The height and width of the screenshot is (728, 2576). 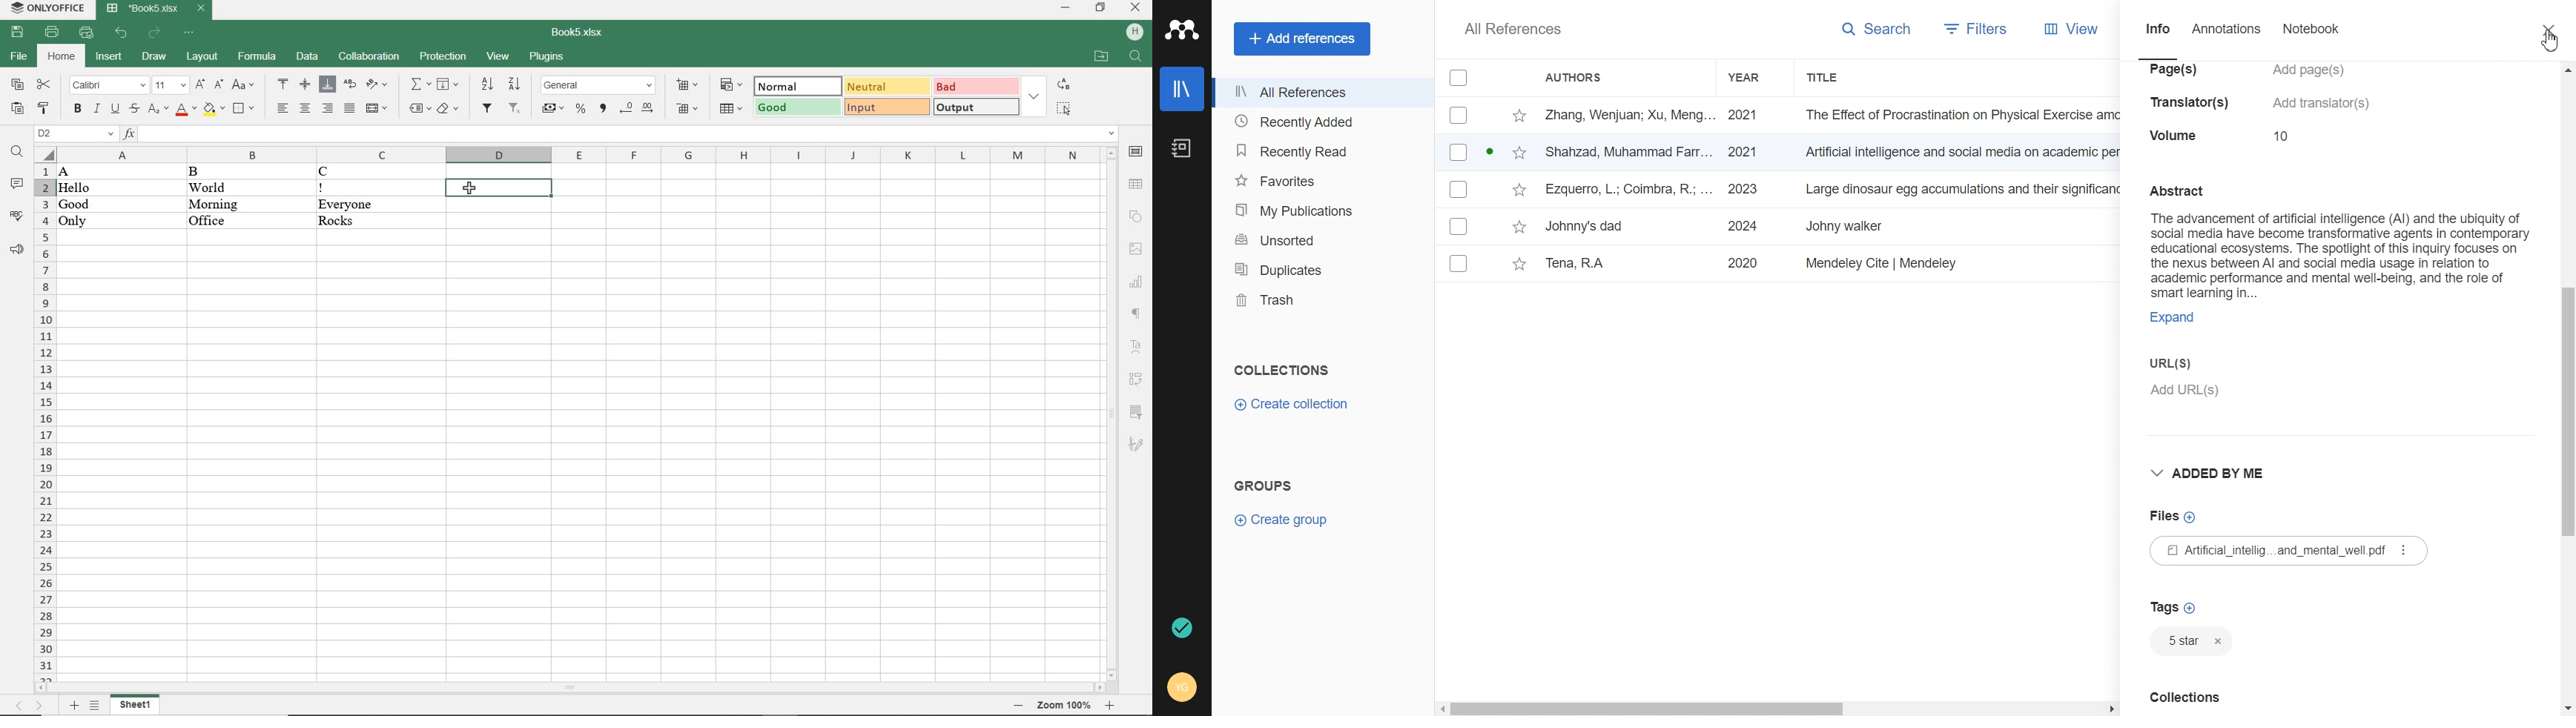 What do you see at coordinates (134, 110) in the screenshot?
I see `STRIKETHROUGH` at bounding box center [134, 110].